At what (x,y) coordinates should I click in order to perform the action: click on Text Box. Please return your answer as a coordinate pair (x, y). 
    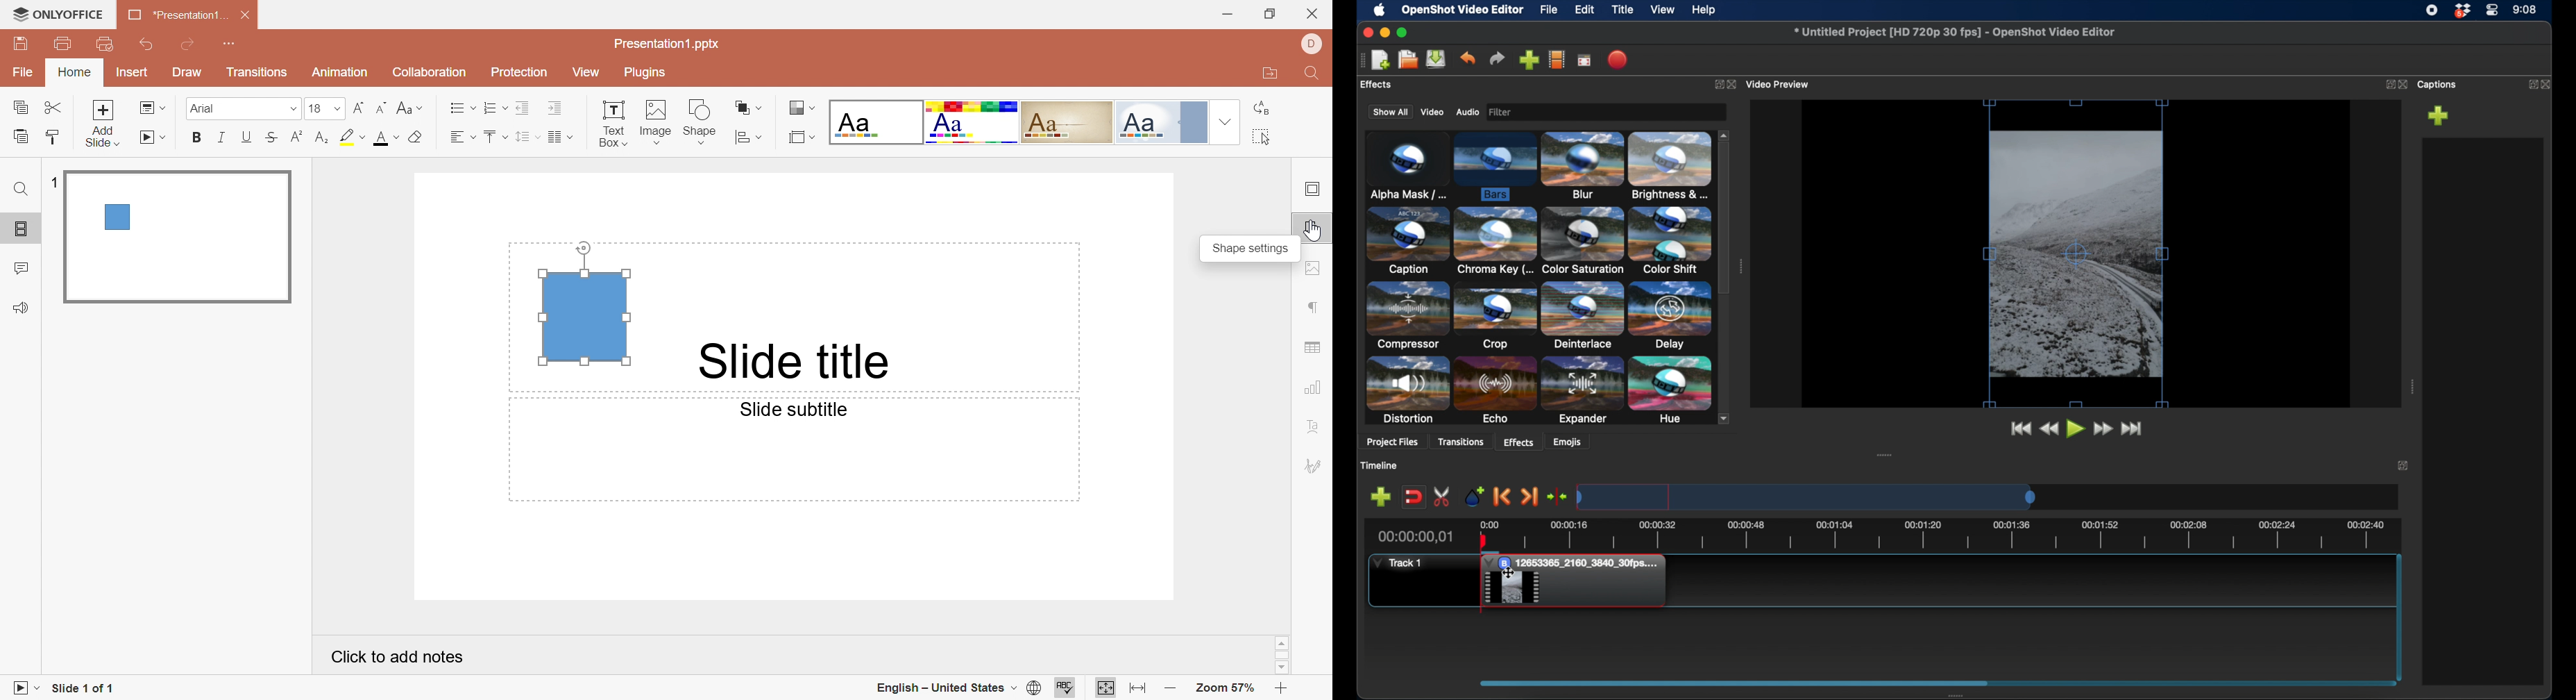
    Looking at the image, I should click on (611, 123).